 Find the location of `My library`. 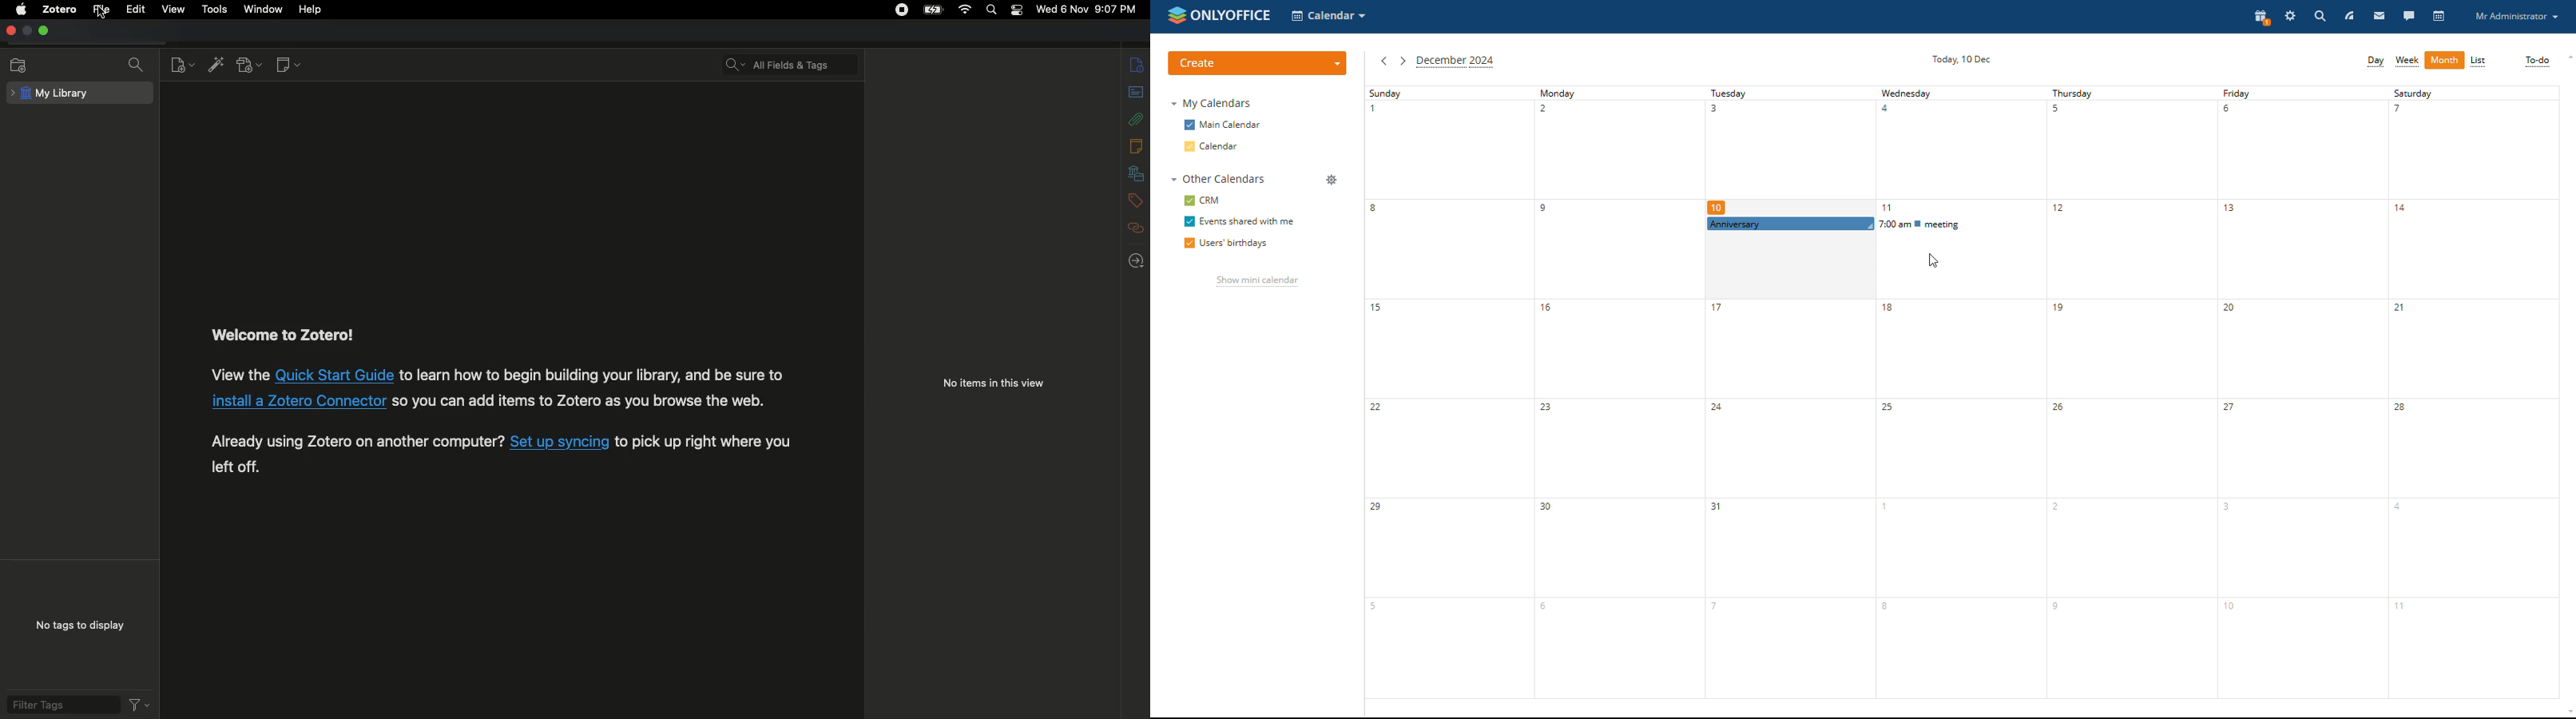

My library is located at coordinates (81, 93).